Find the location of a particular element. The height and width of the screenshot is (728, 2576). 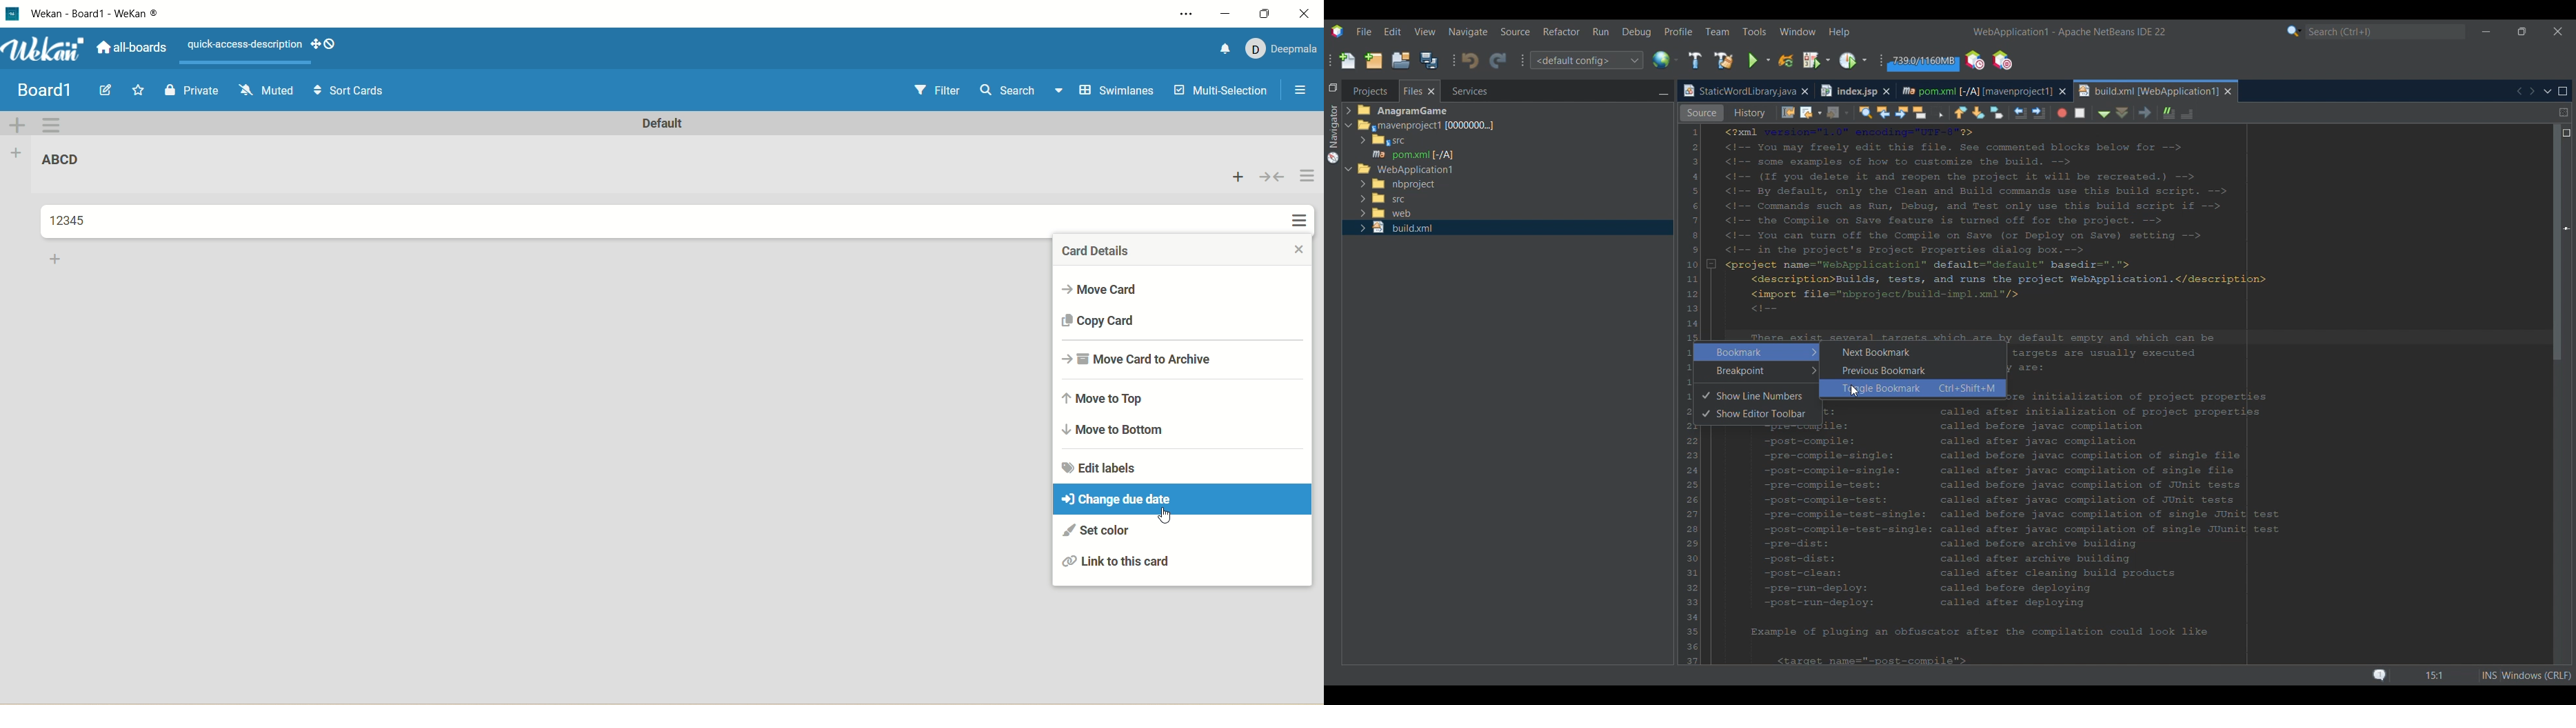

actions is located at coordinates (1305, 200).